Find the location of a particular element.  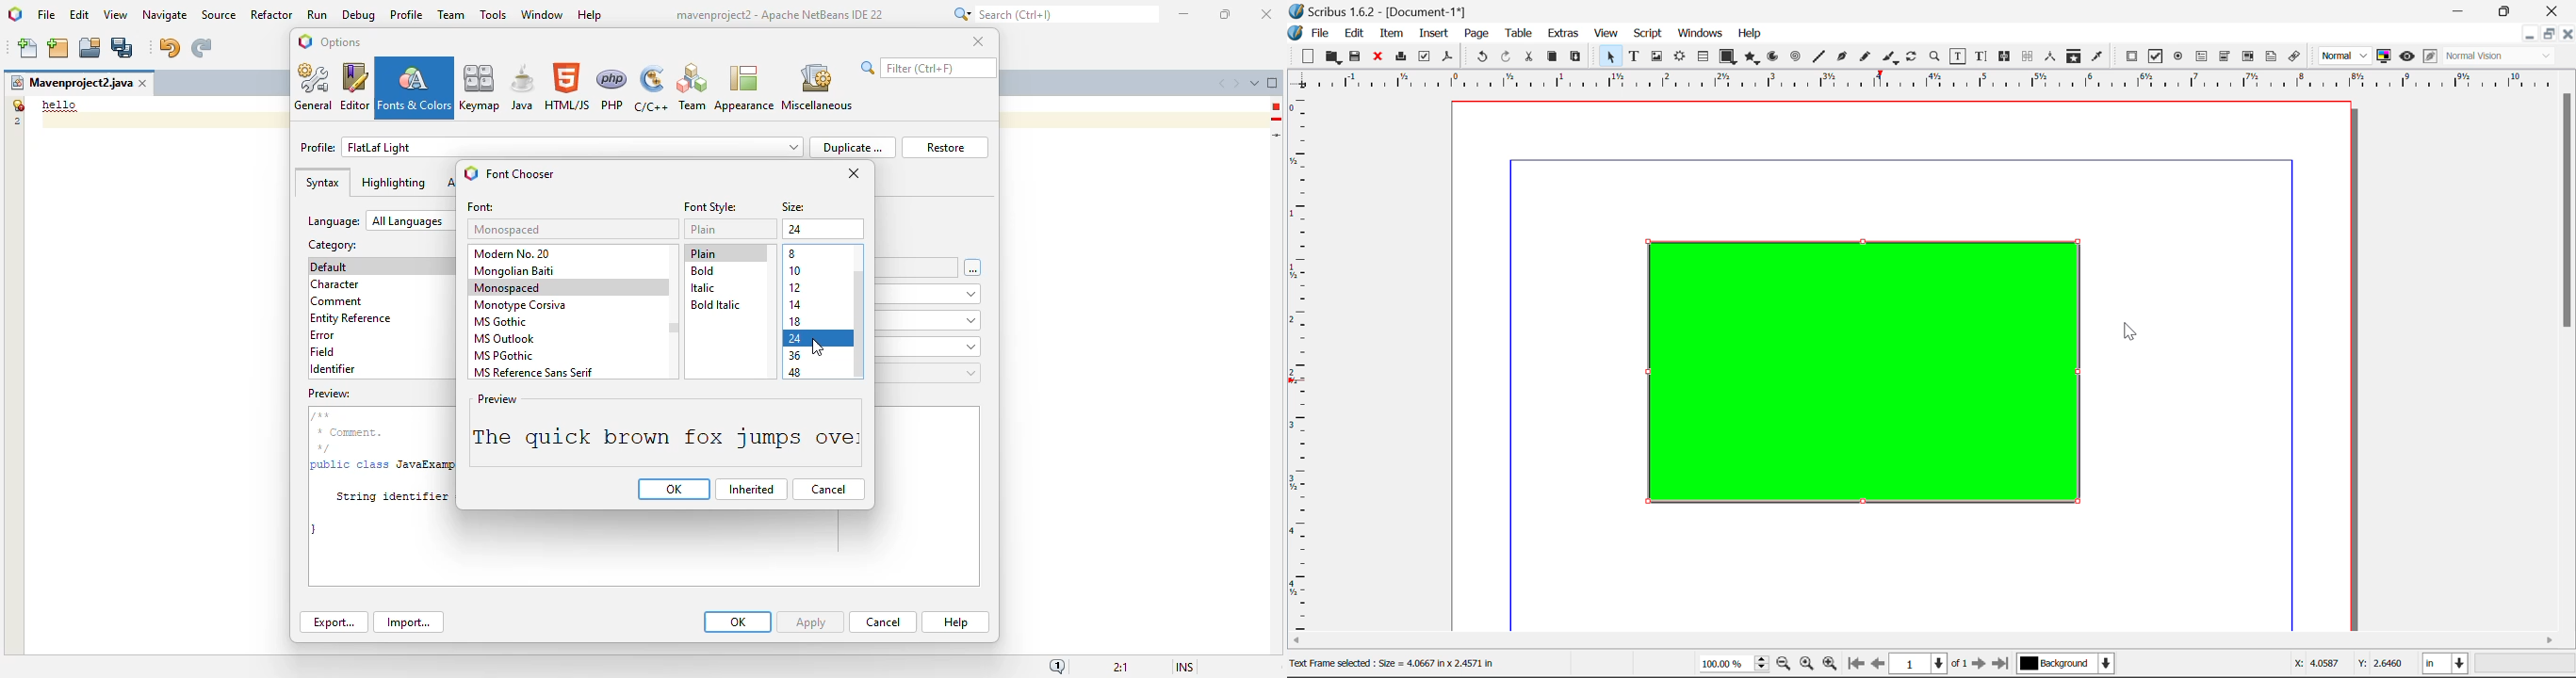

Cursor Coordinates is located at coordinates (2350, 665).